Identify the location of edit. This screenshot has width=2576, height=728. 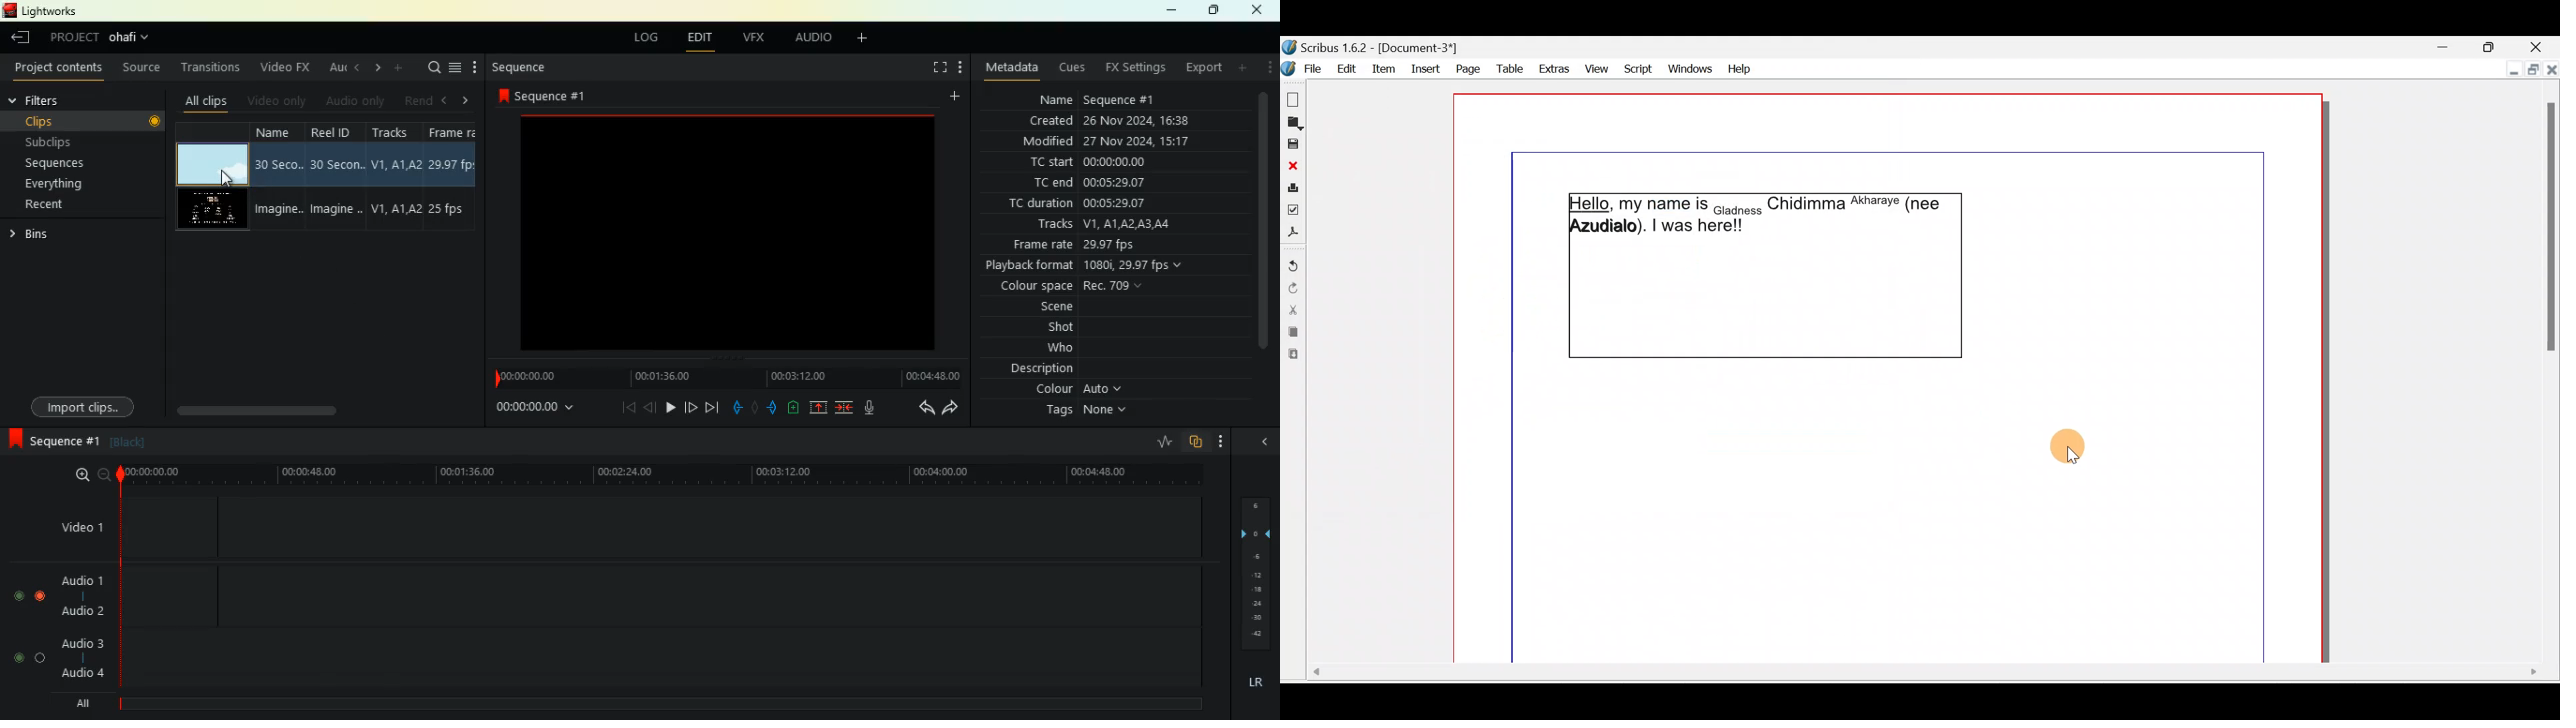
(705, 40).